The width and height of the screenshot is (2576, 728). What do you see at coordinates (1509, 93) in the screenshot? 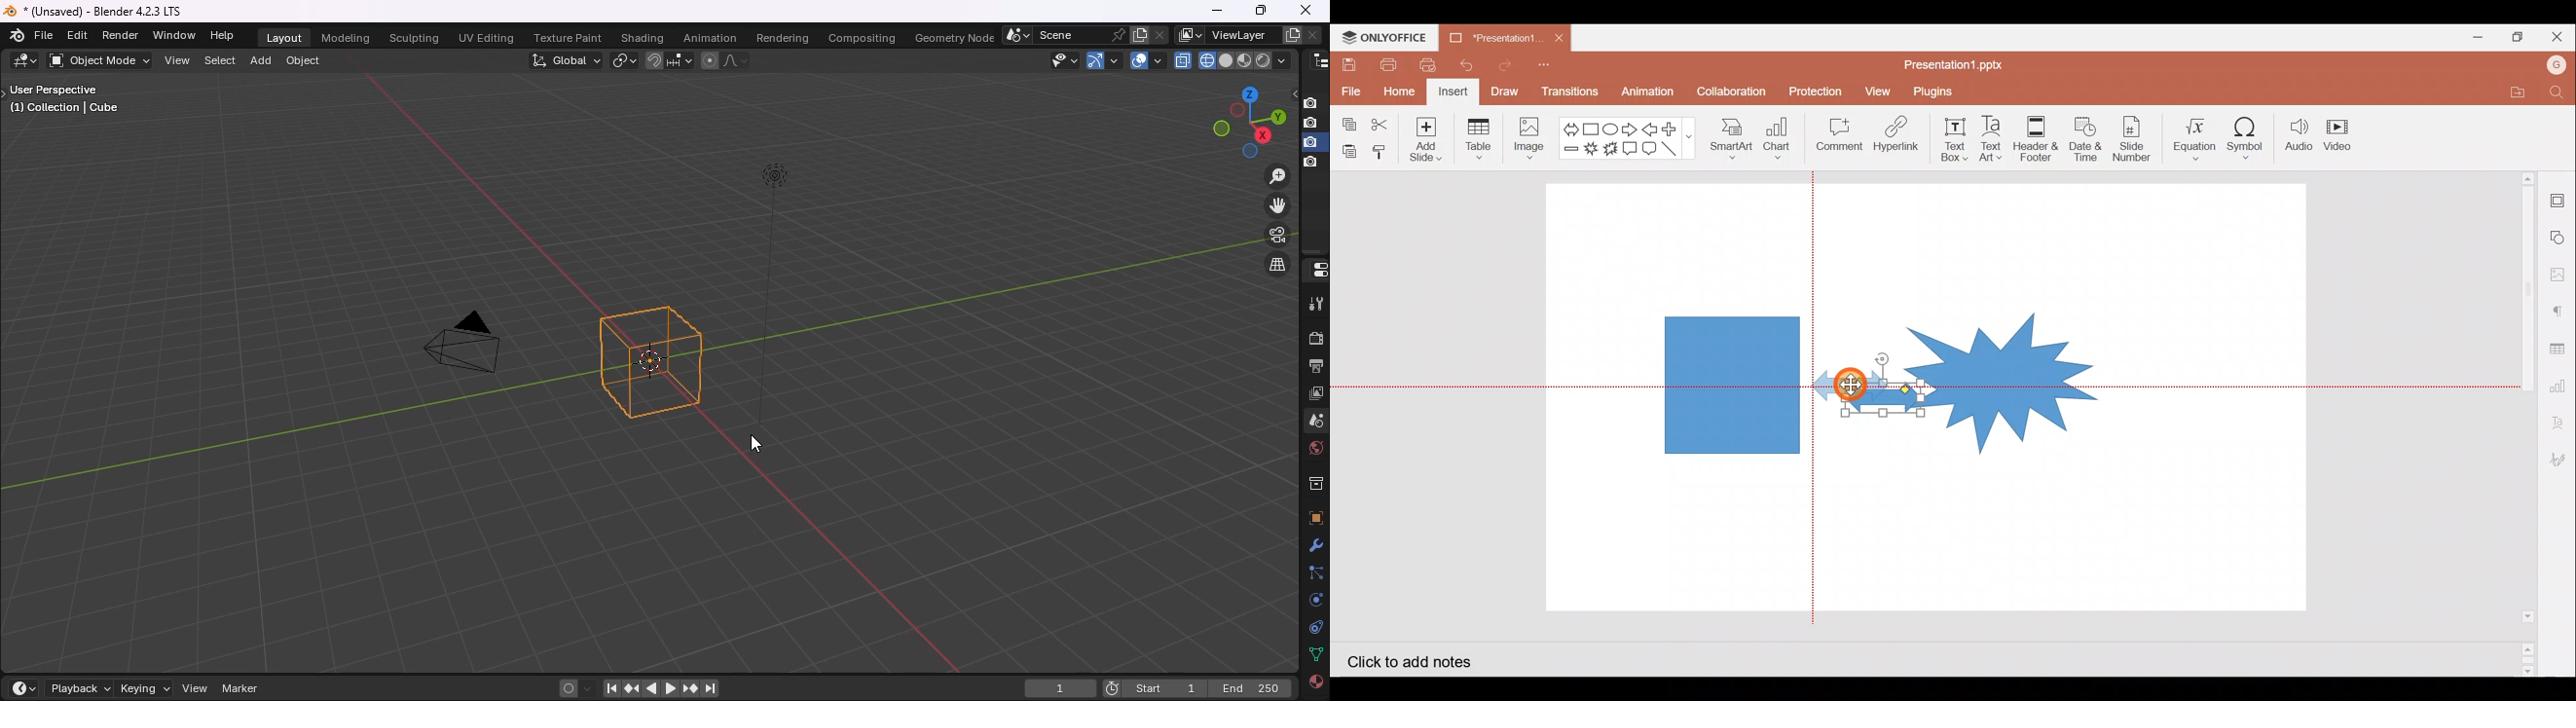
I see `Draw` at bounding box center [1509, 93].